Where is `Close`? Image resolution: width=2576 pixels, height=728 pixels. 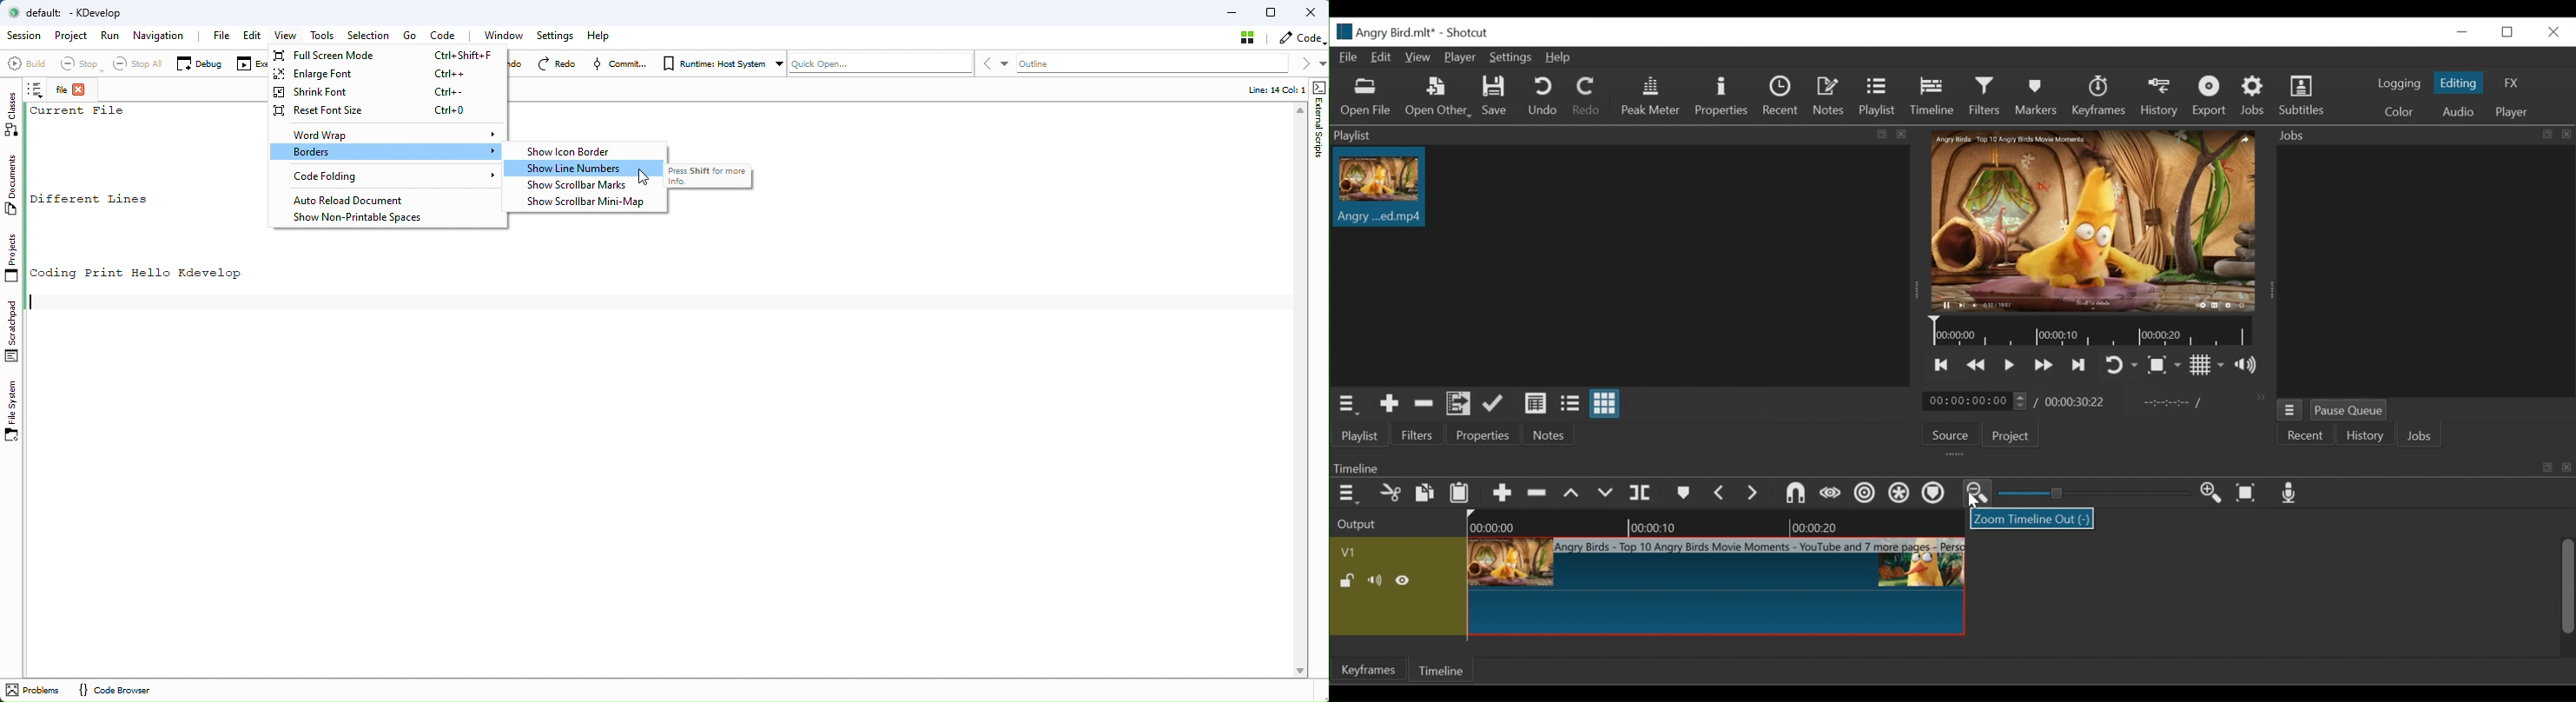 Close is located at coordinates (2465, 31).